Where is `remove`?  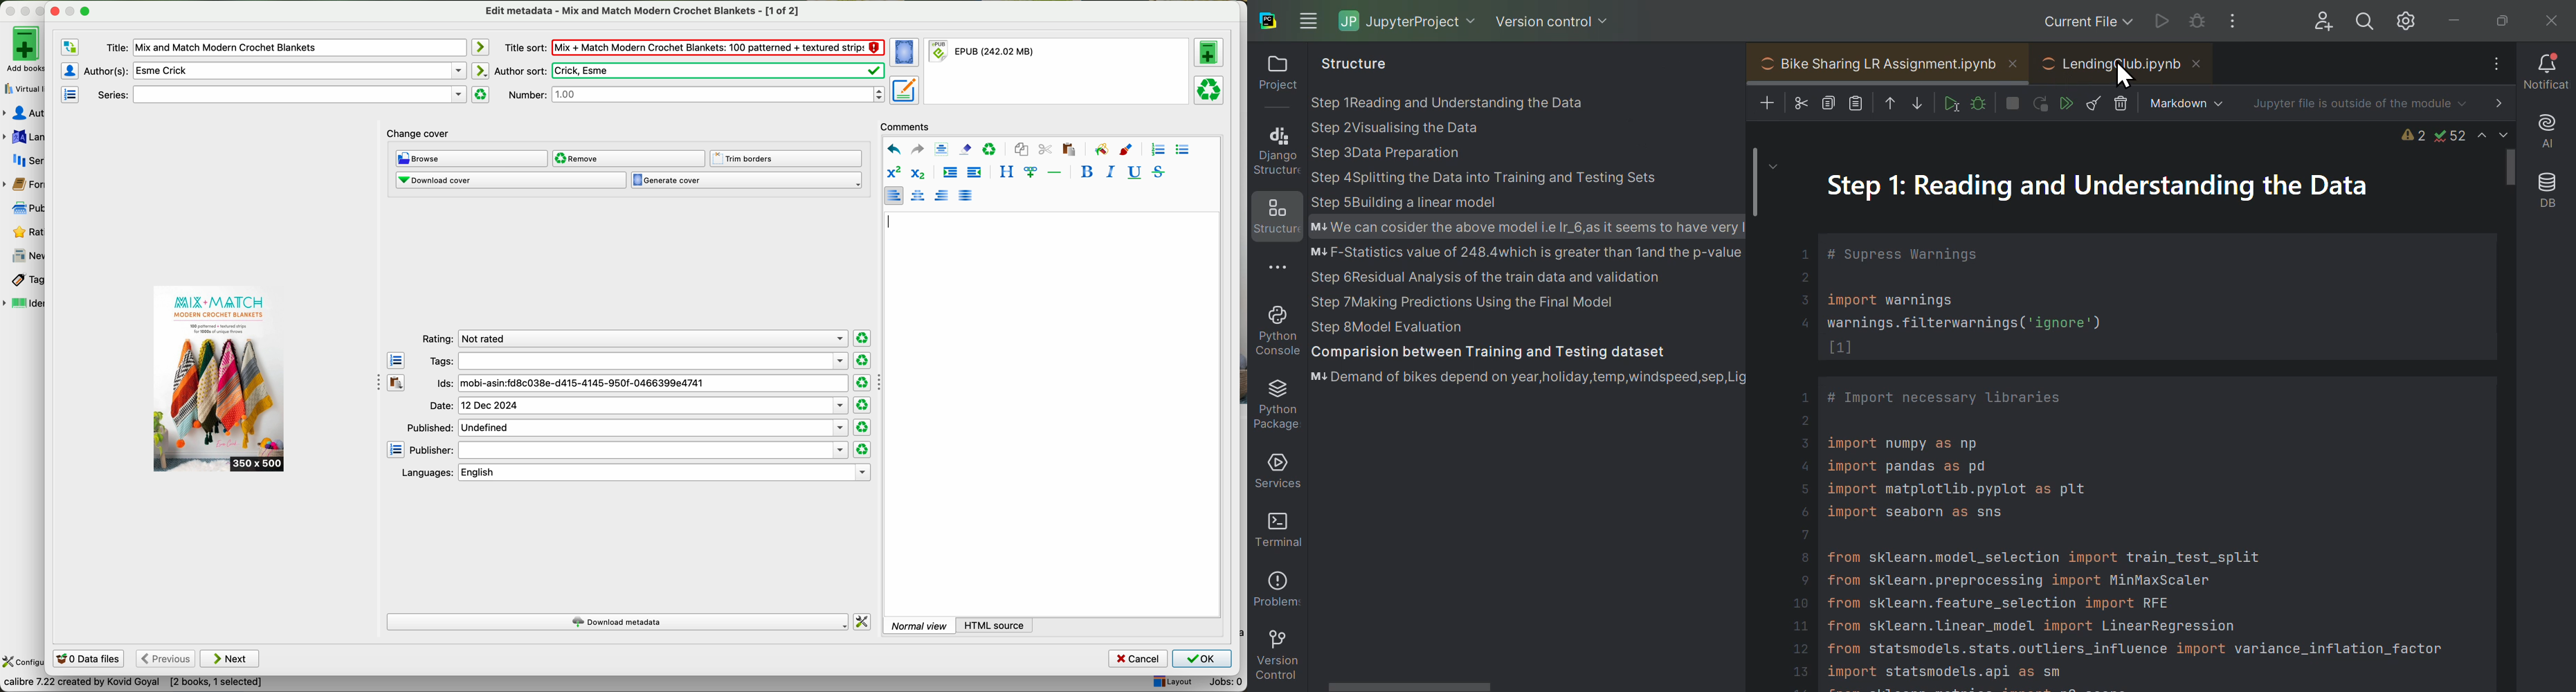 remove is located at coordinates (628, 158).